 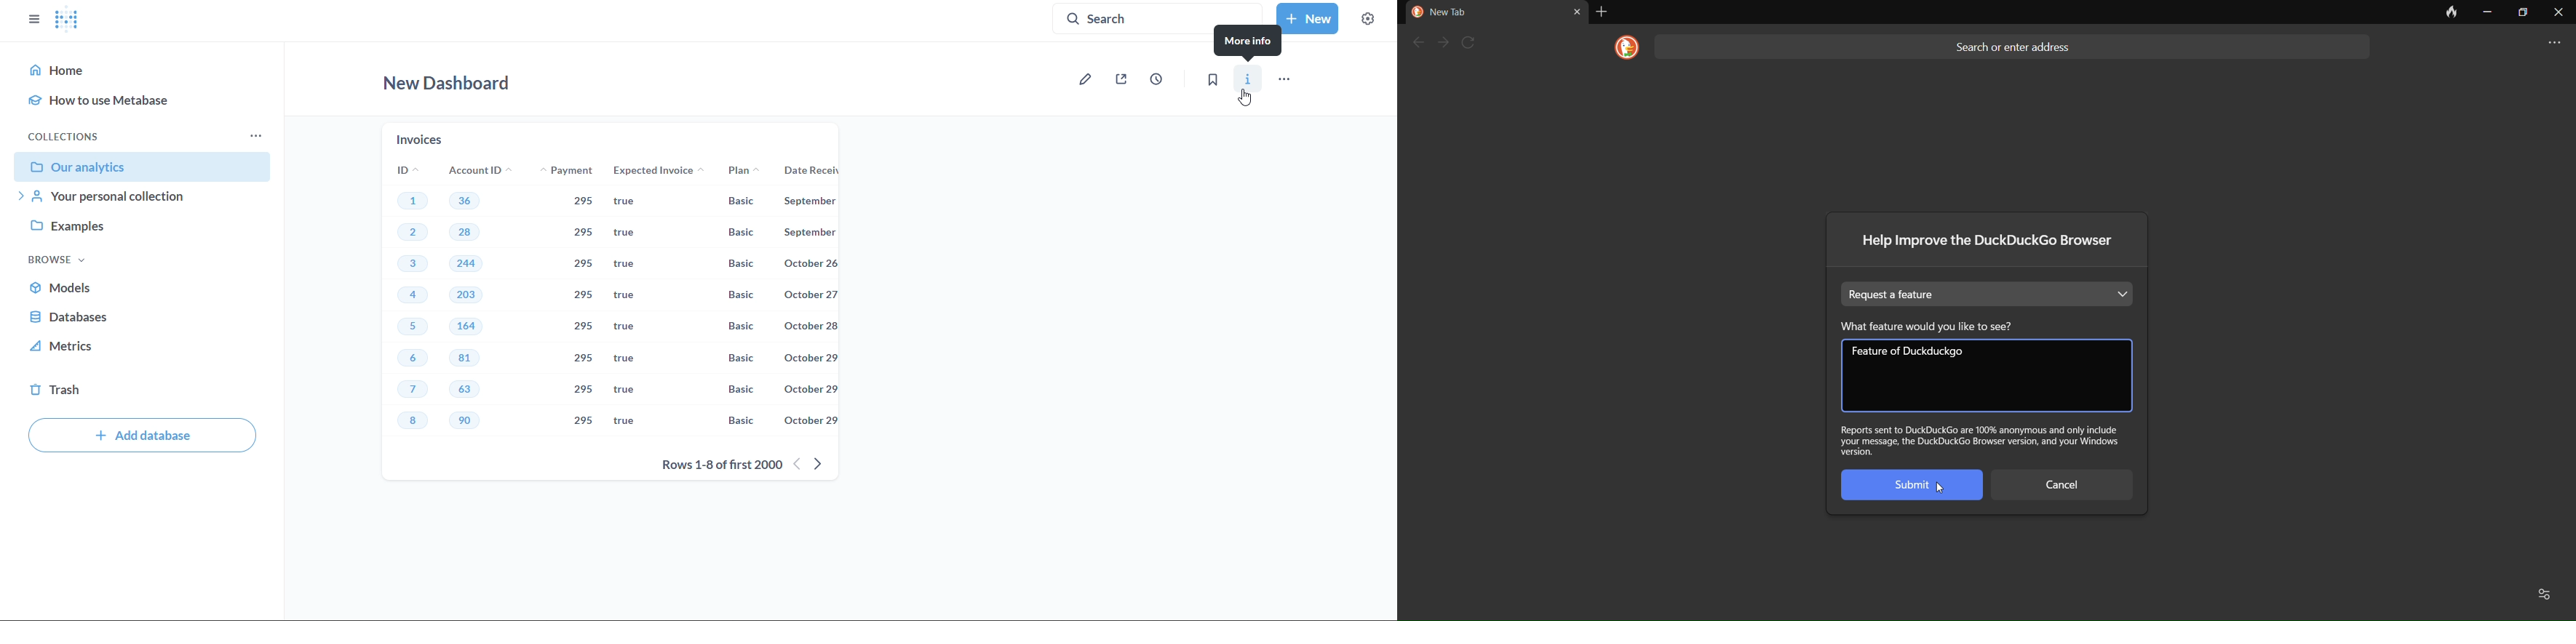 What do you see at coordinates (1991, 244) in the screenshot?
I see `Help improve the DuckDuckGo browser` at bounding box center [1991, 244].